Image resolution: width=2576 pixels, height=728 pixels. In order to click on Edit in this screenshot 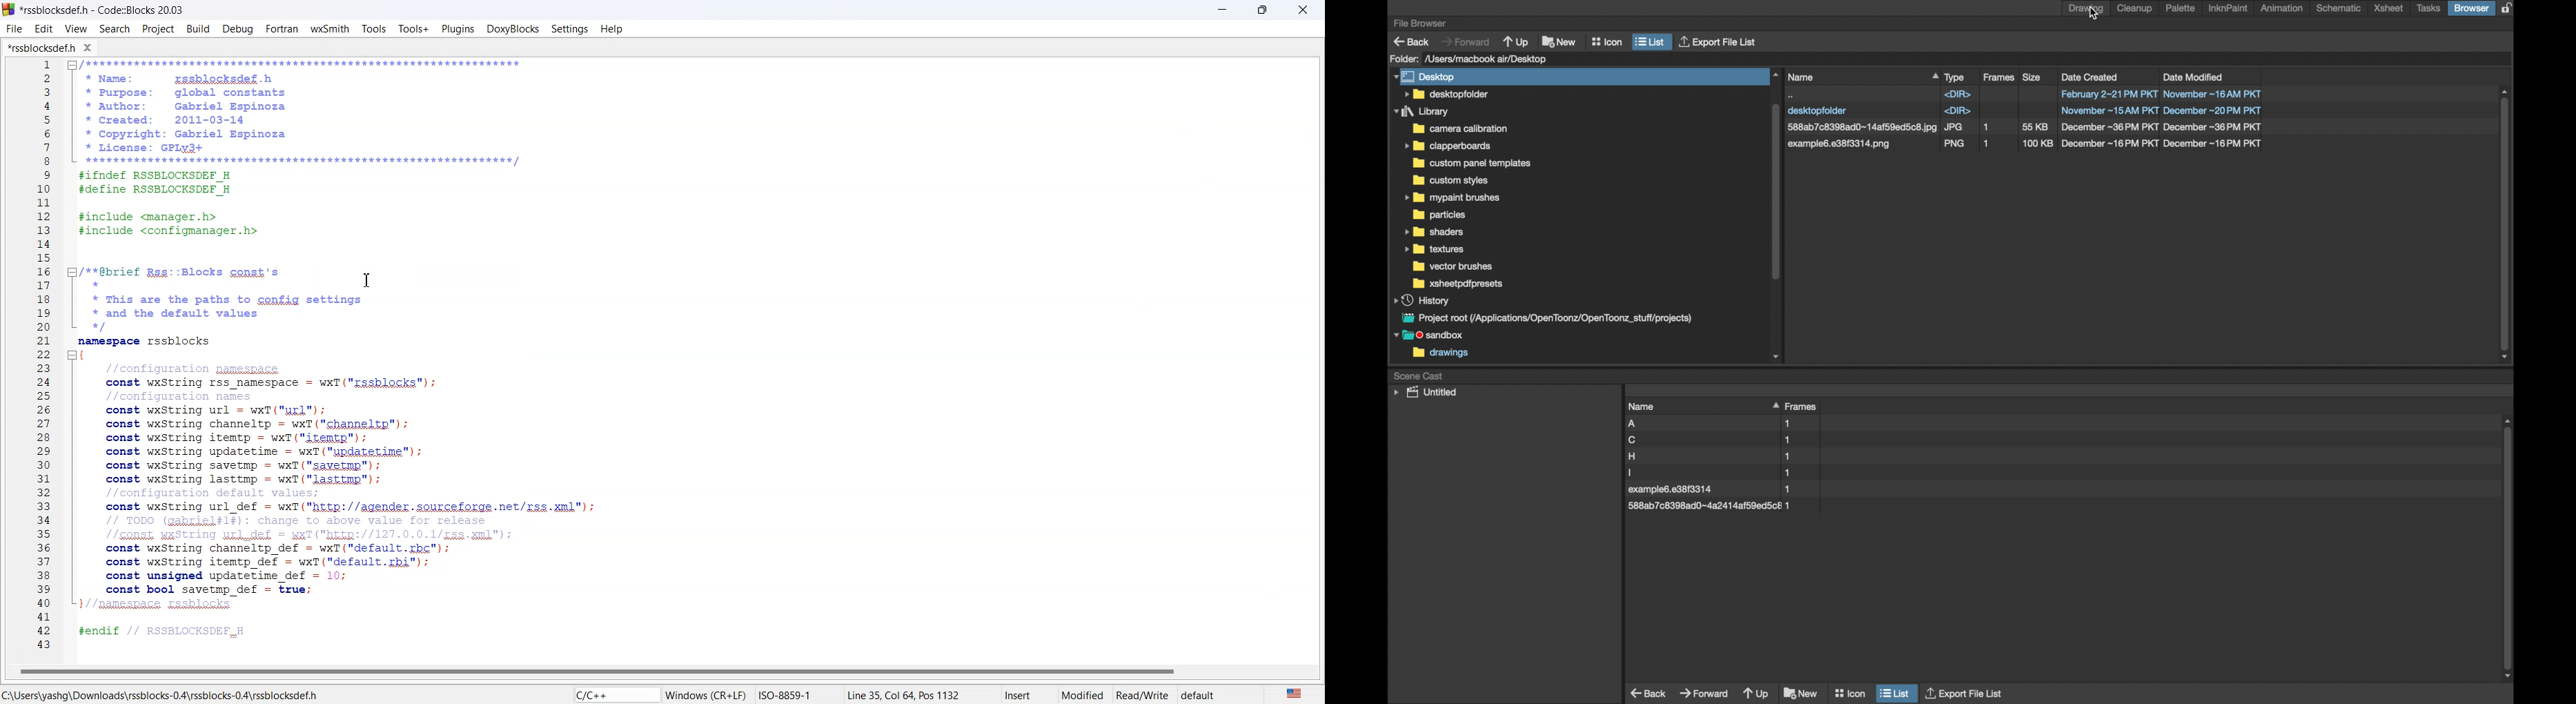, I will do `click(43, 29)`.